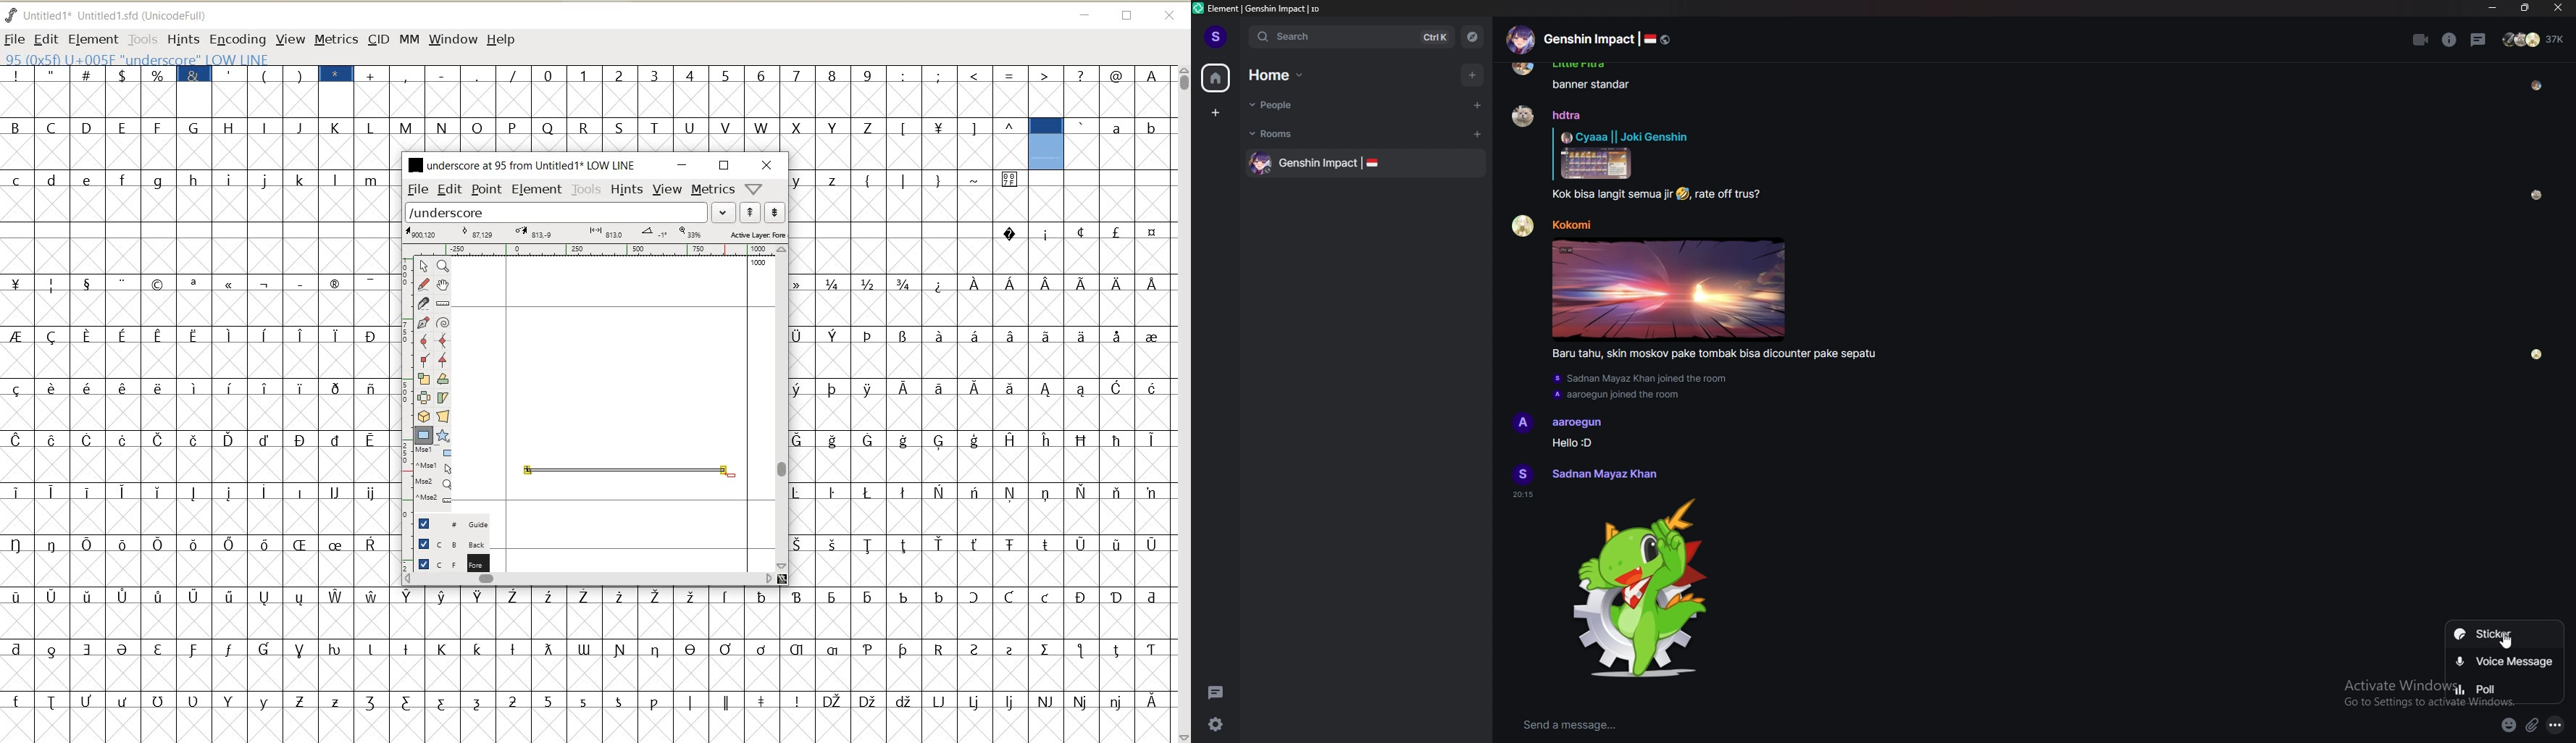  Describe the element at coordinates (1669, 289) in the screenshot. I see `Image sent by group participant` at that location.